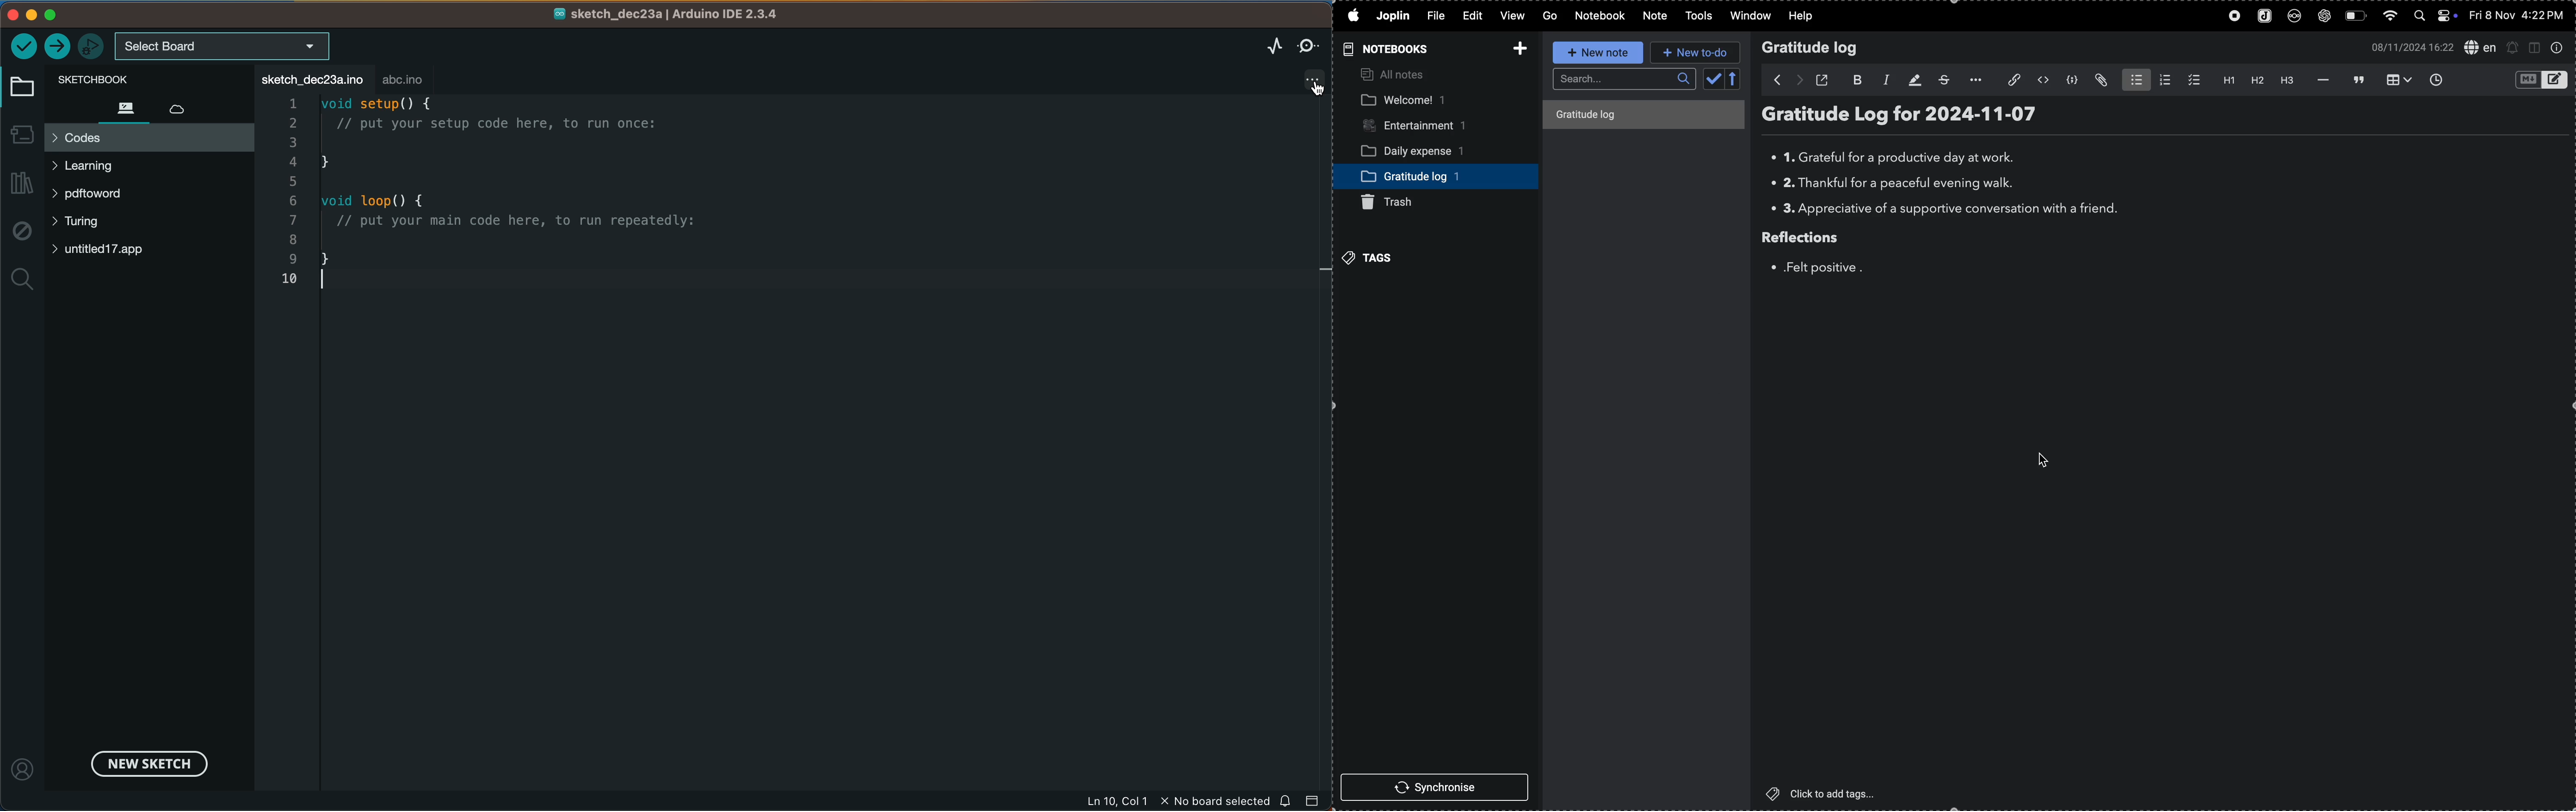  Describe the element at coordinates (90, 46) in the screenshot. I see `debugger` at that location.